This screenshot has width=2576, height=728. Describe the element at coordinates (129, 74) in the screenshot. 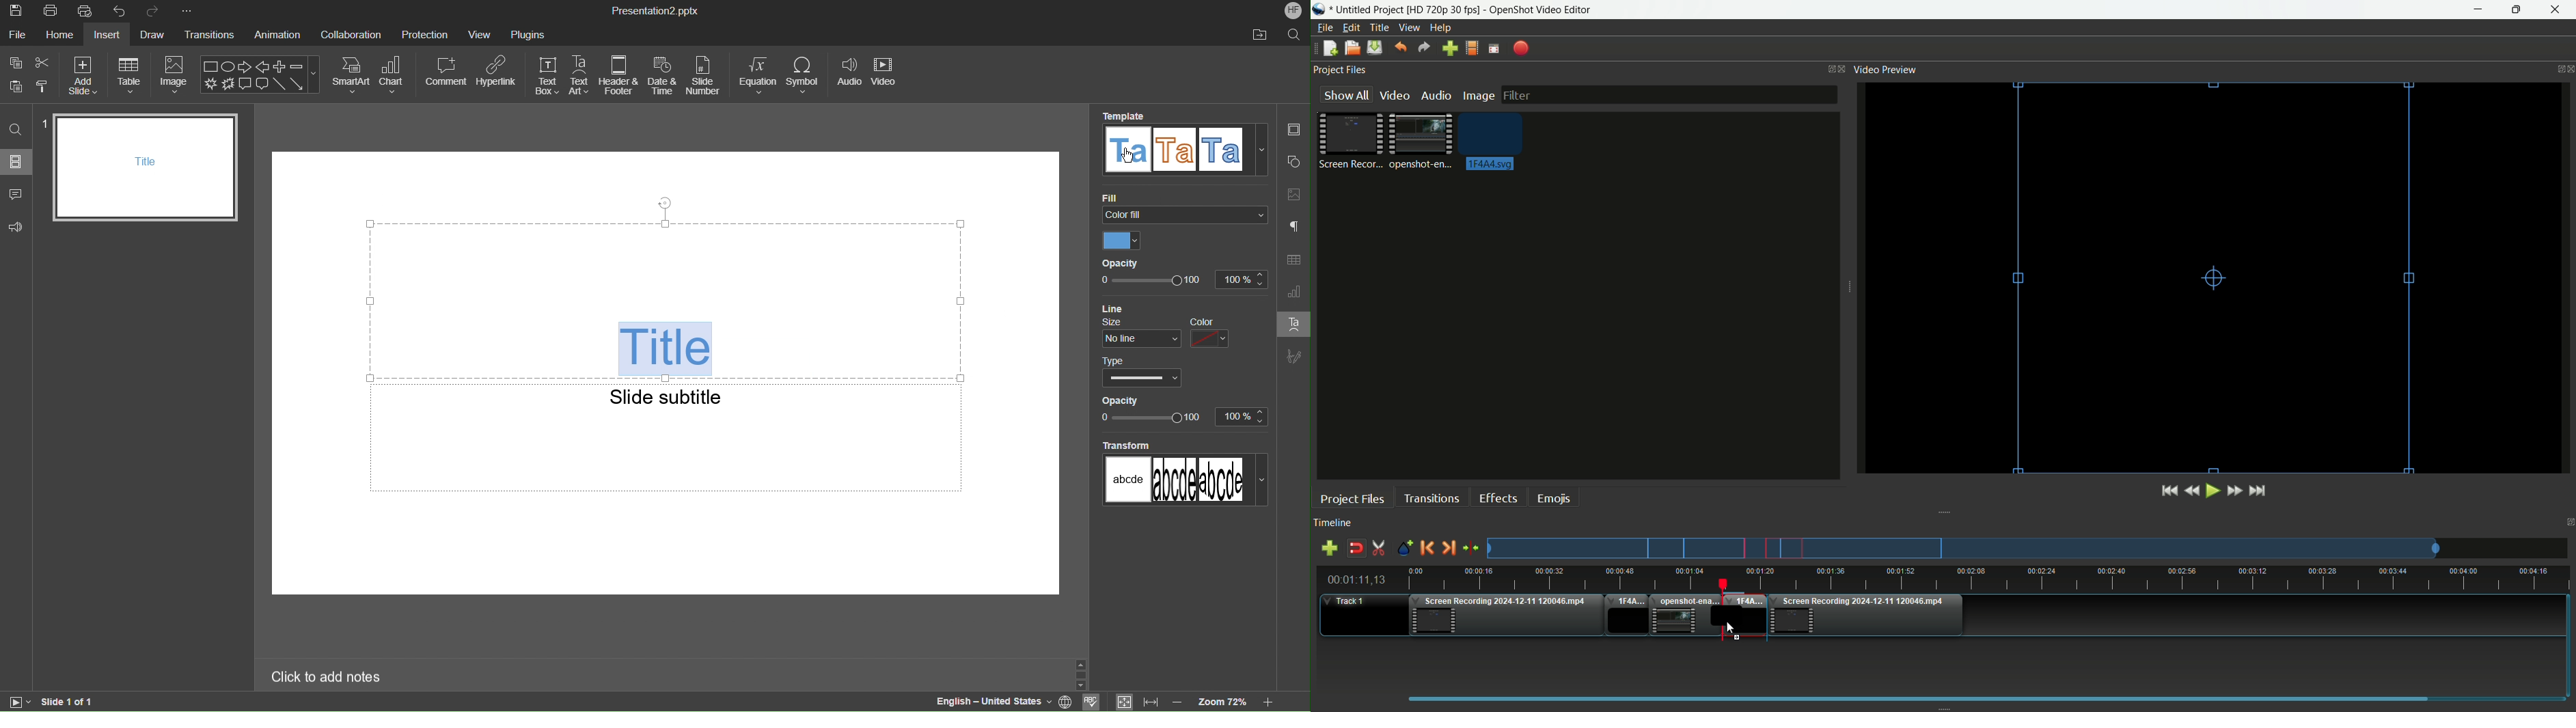

I see `Table` at that location.